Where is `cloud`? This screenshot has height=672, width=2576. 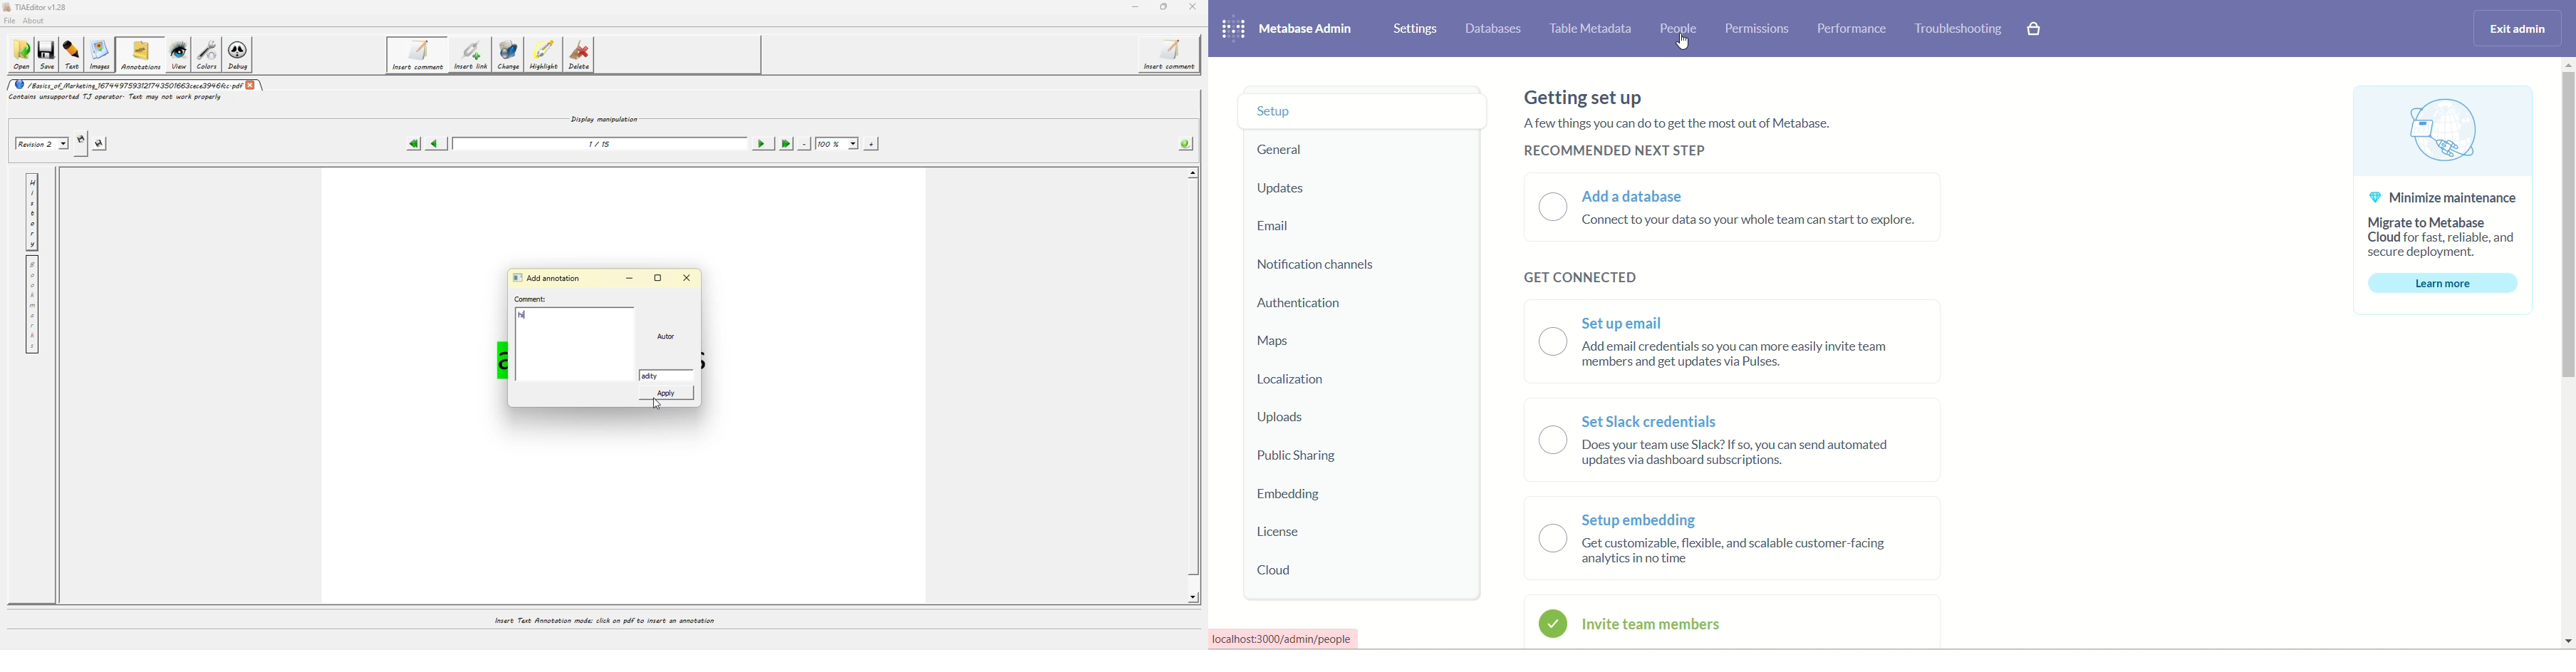
cloud is located at coordinates (1278, 572).